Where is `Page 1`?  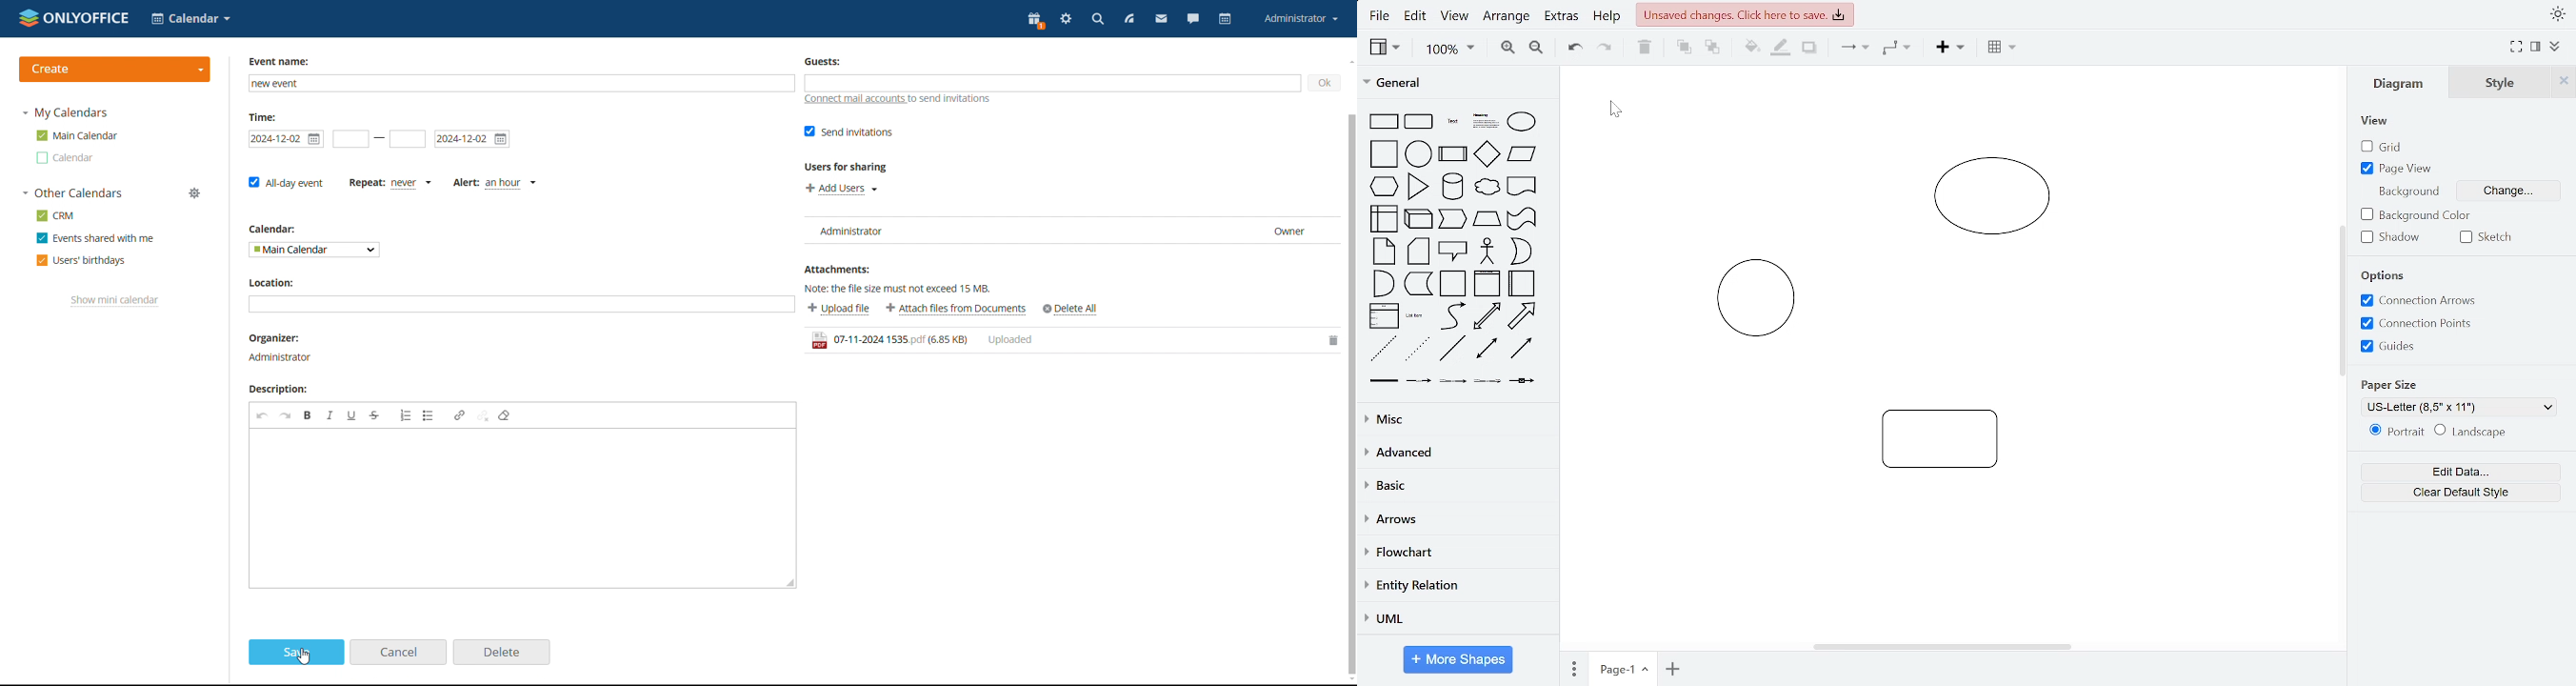
Page 1 is located at coordinates (1623, 668).